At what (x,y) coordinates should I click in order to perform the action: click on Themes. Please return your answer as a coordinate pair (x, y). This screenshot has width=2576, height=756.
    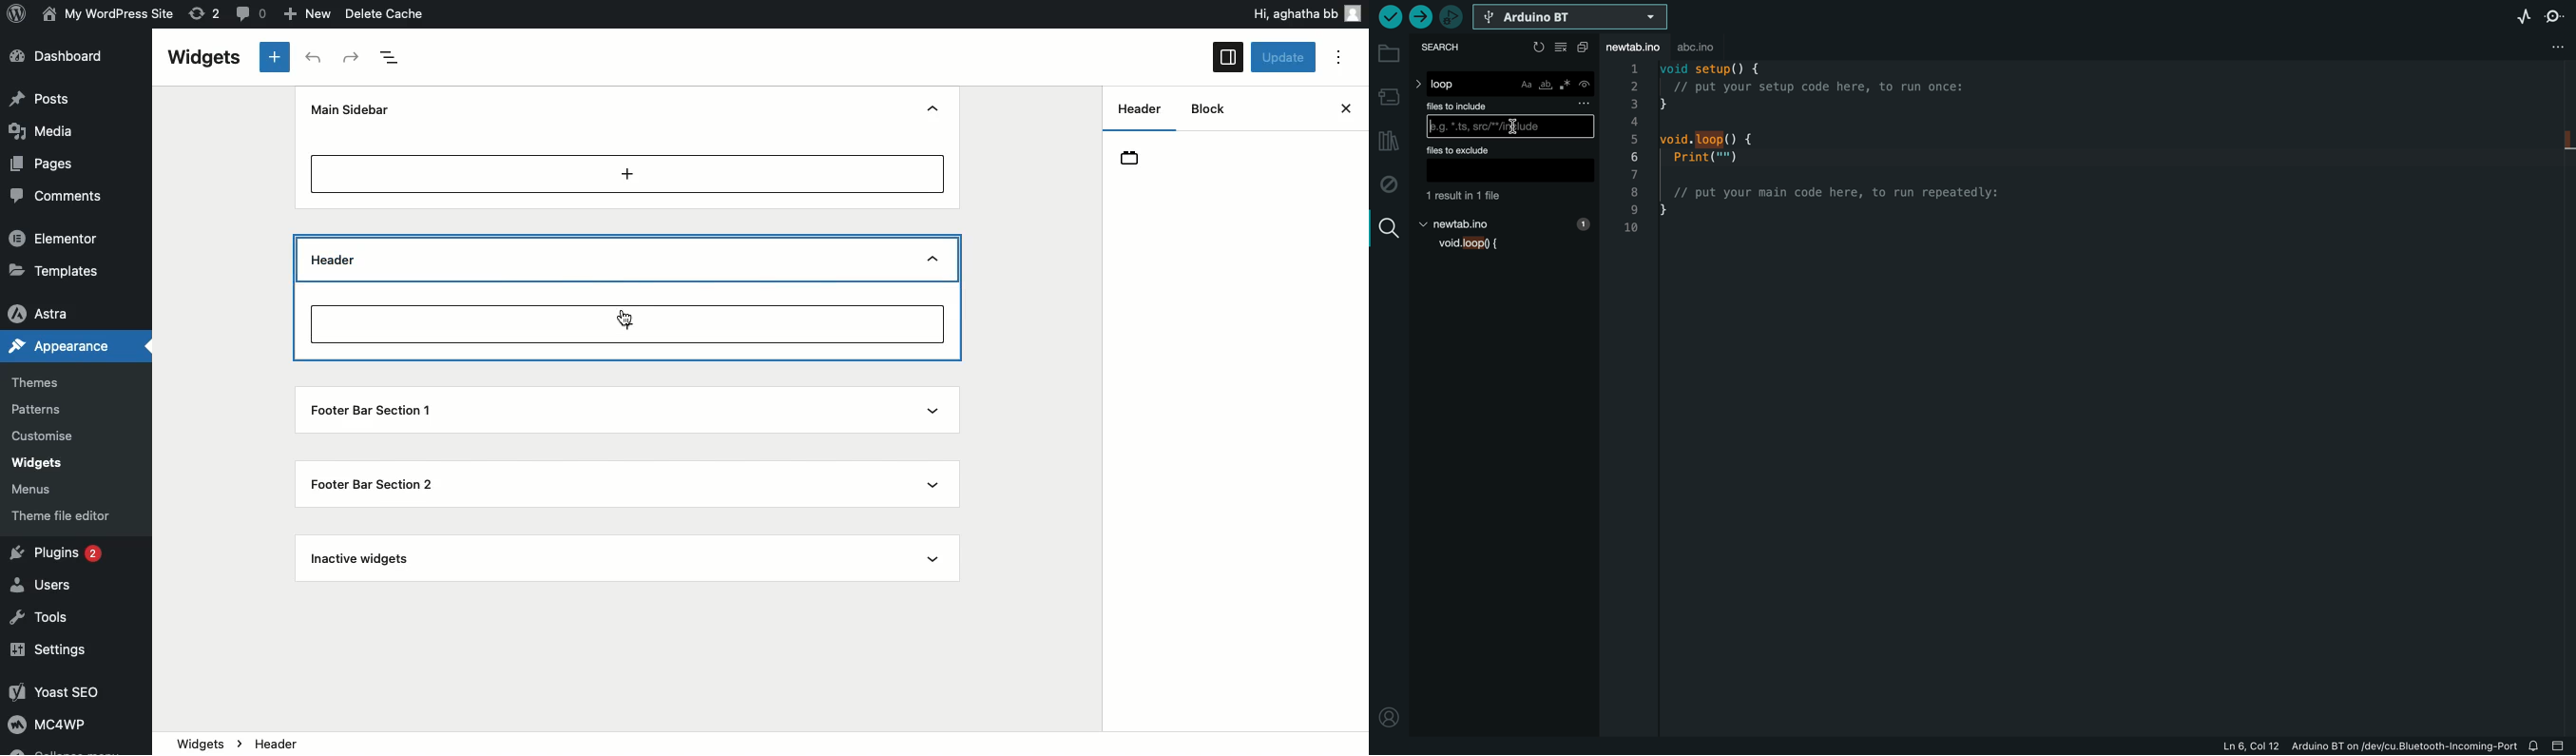
    Looking at the image, I should click on (35, 383).